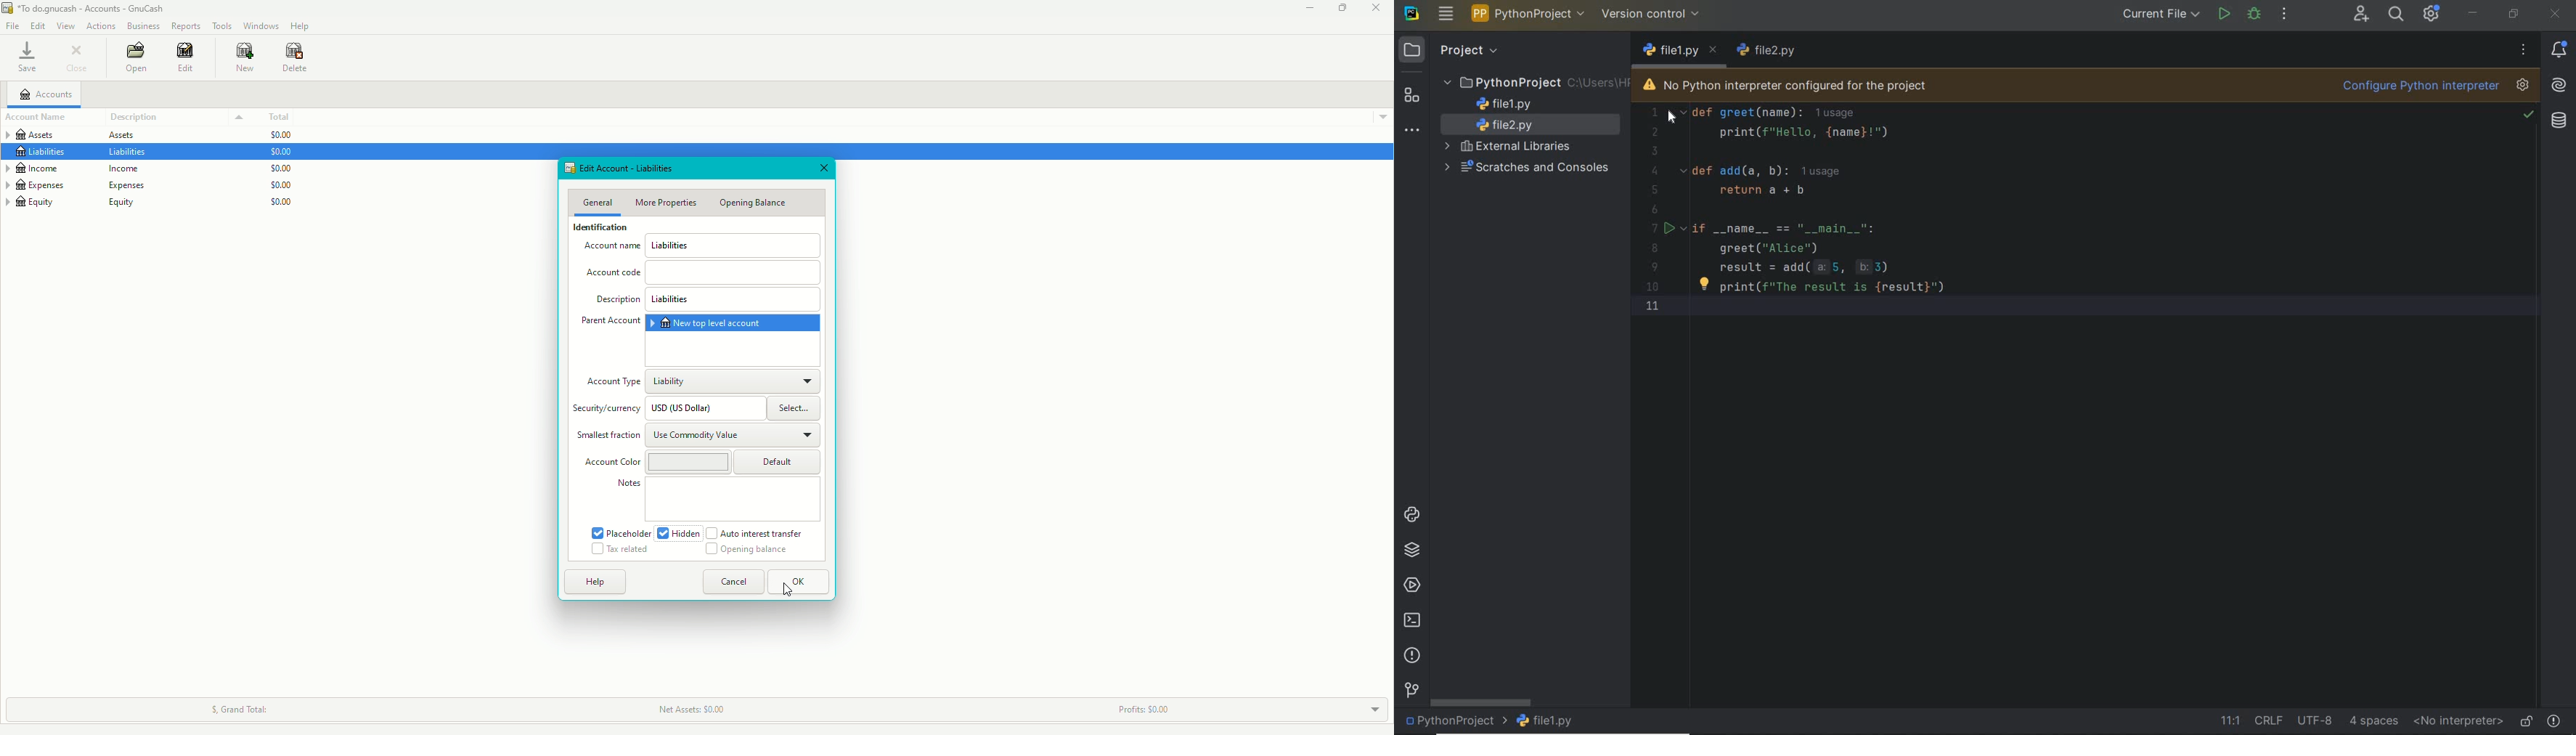  What do you see at coordinates (1530, 13) in the screenshot?
I see `project name` at bounding box center [1530, 13].